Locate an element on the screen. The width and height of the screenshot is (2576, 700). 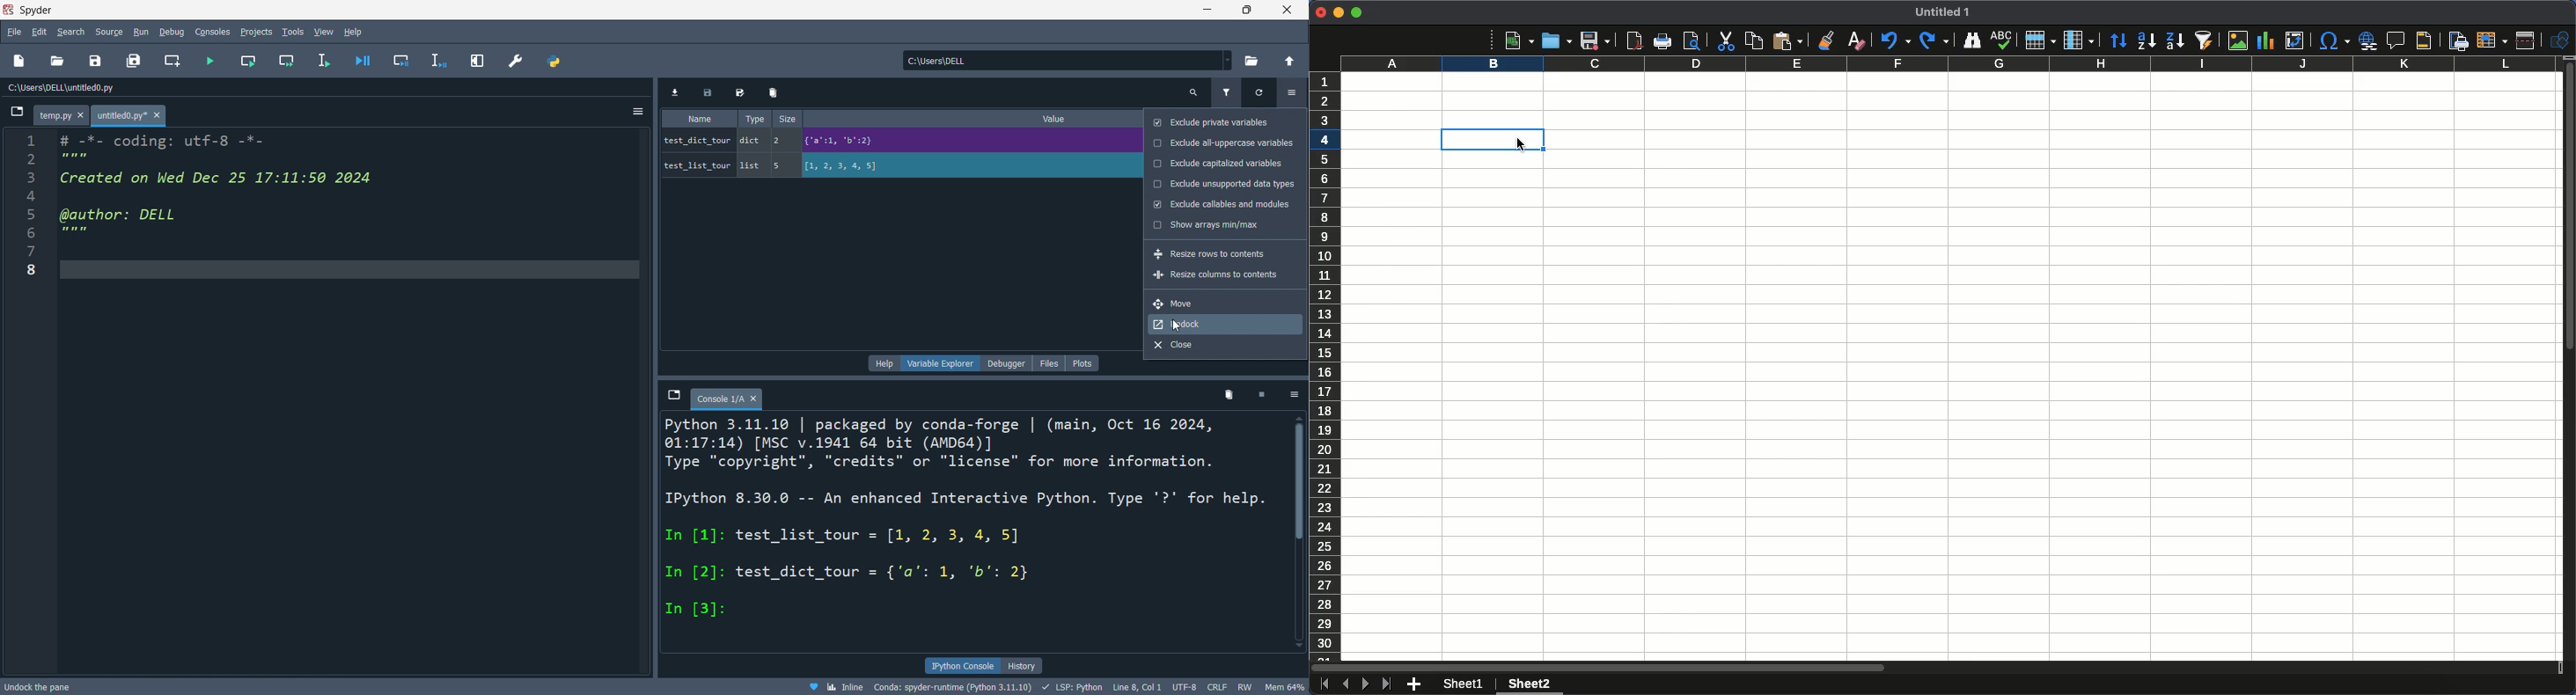
Finder is located at coordinates (1970, 40).